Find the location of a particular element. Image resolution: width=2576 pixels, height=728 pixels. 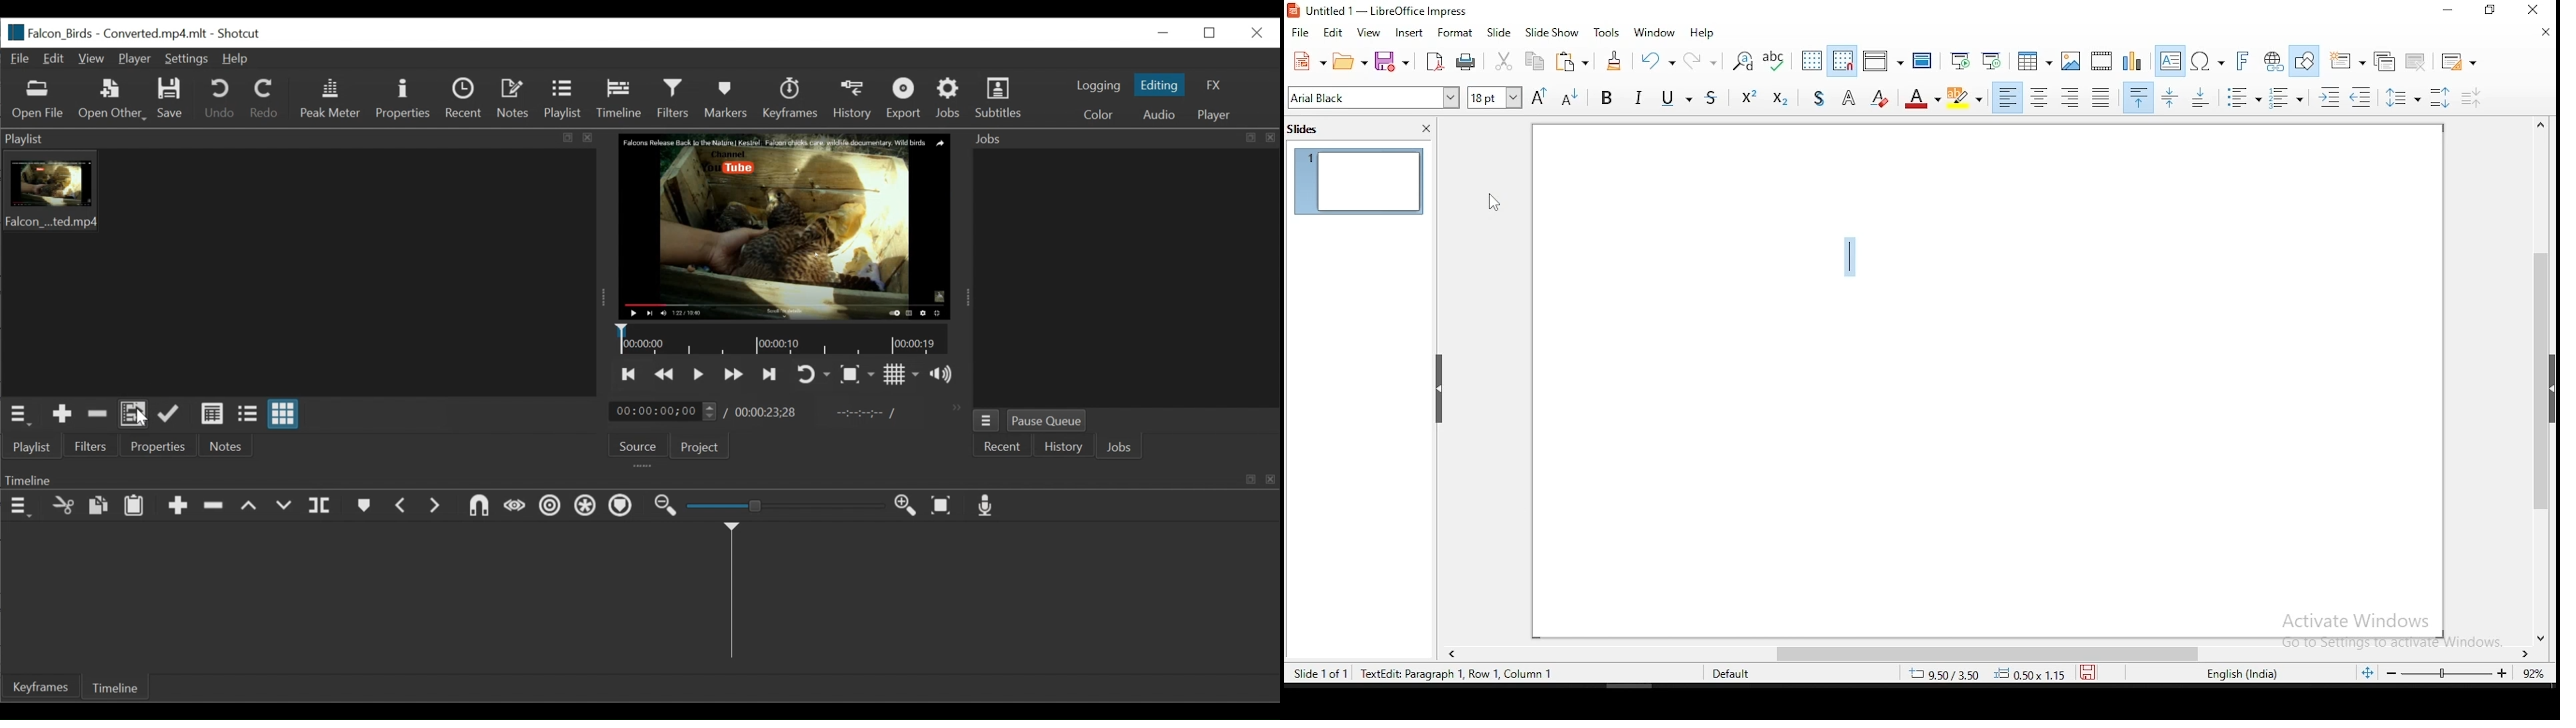

insert is located at coordinates (1408, 34).